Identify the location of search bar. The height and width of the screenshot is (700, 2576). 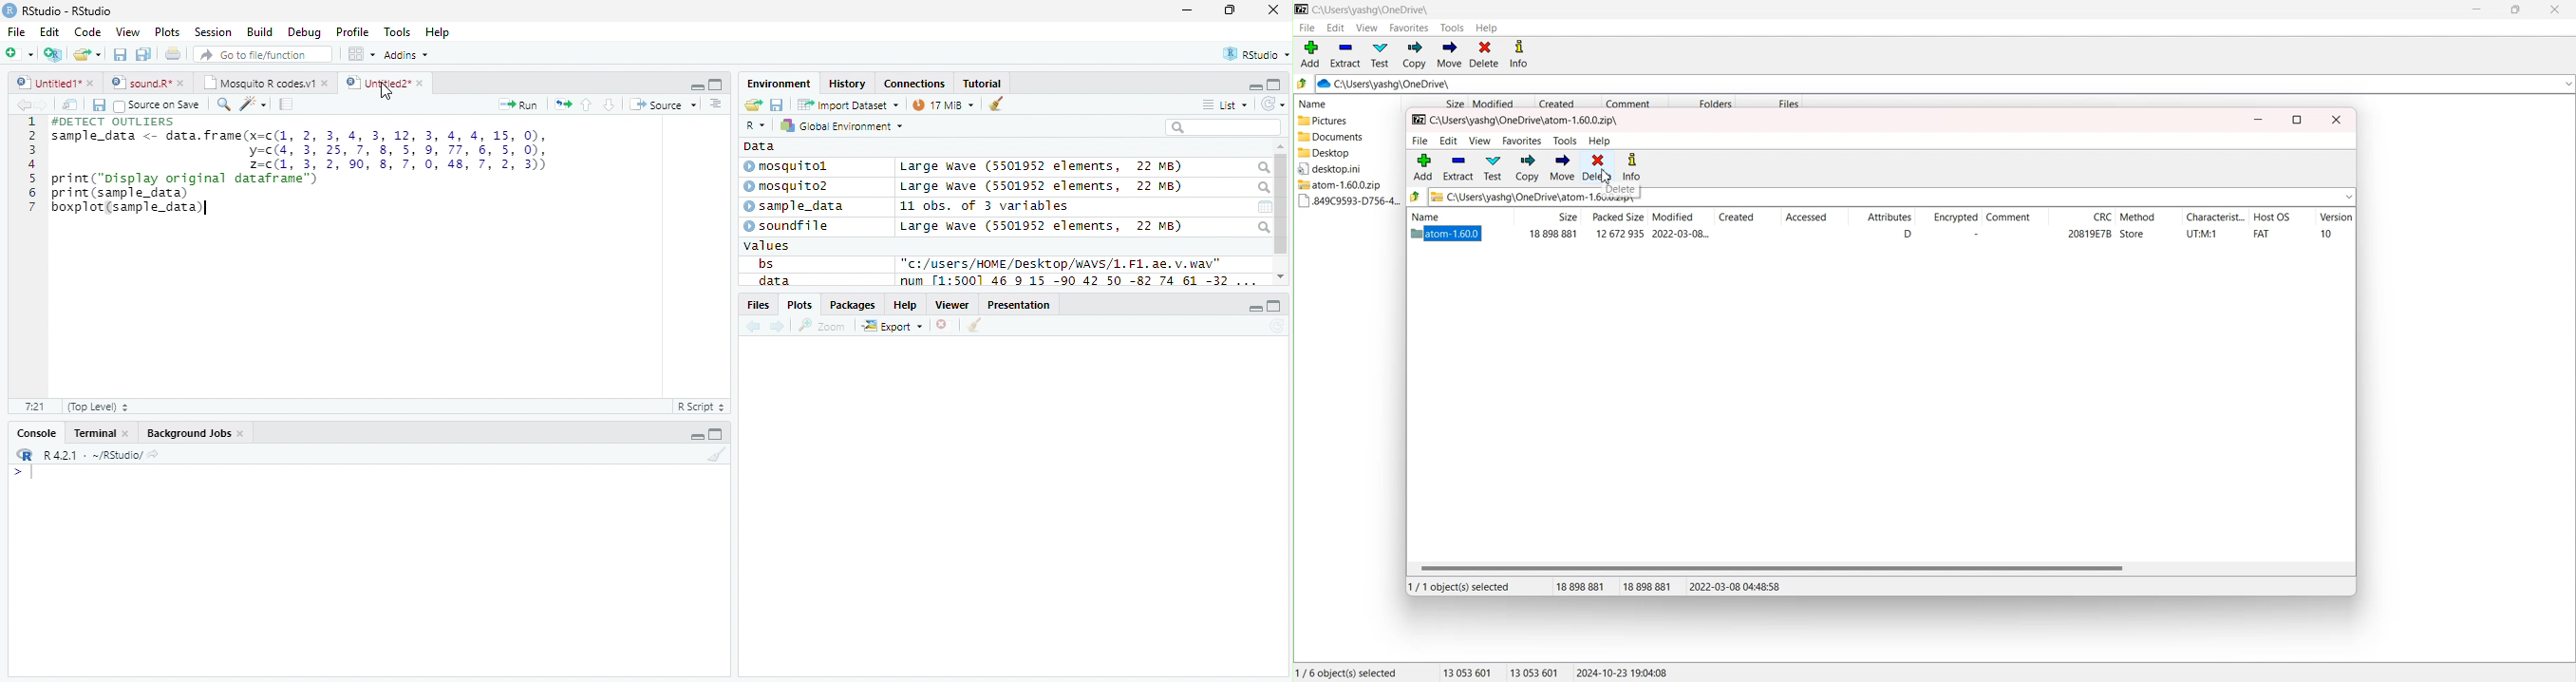
(1223, 126).